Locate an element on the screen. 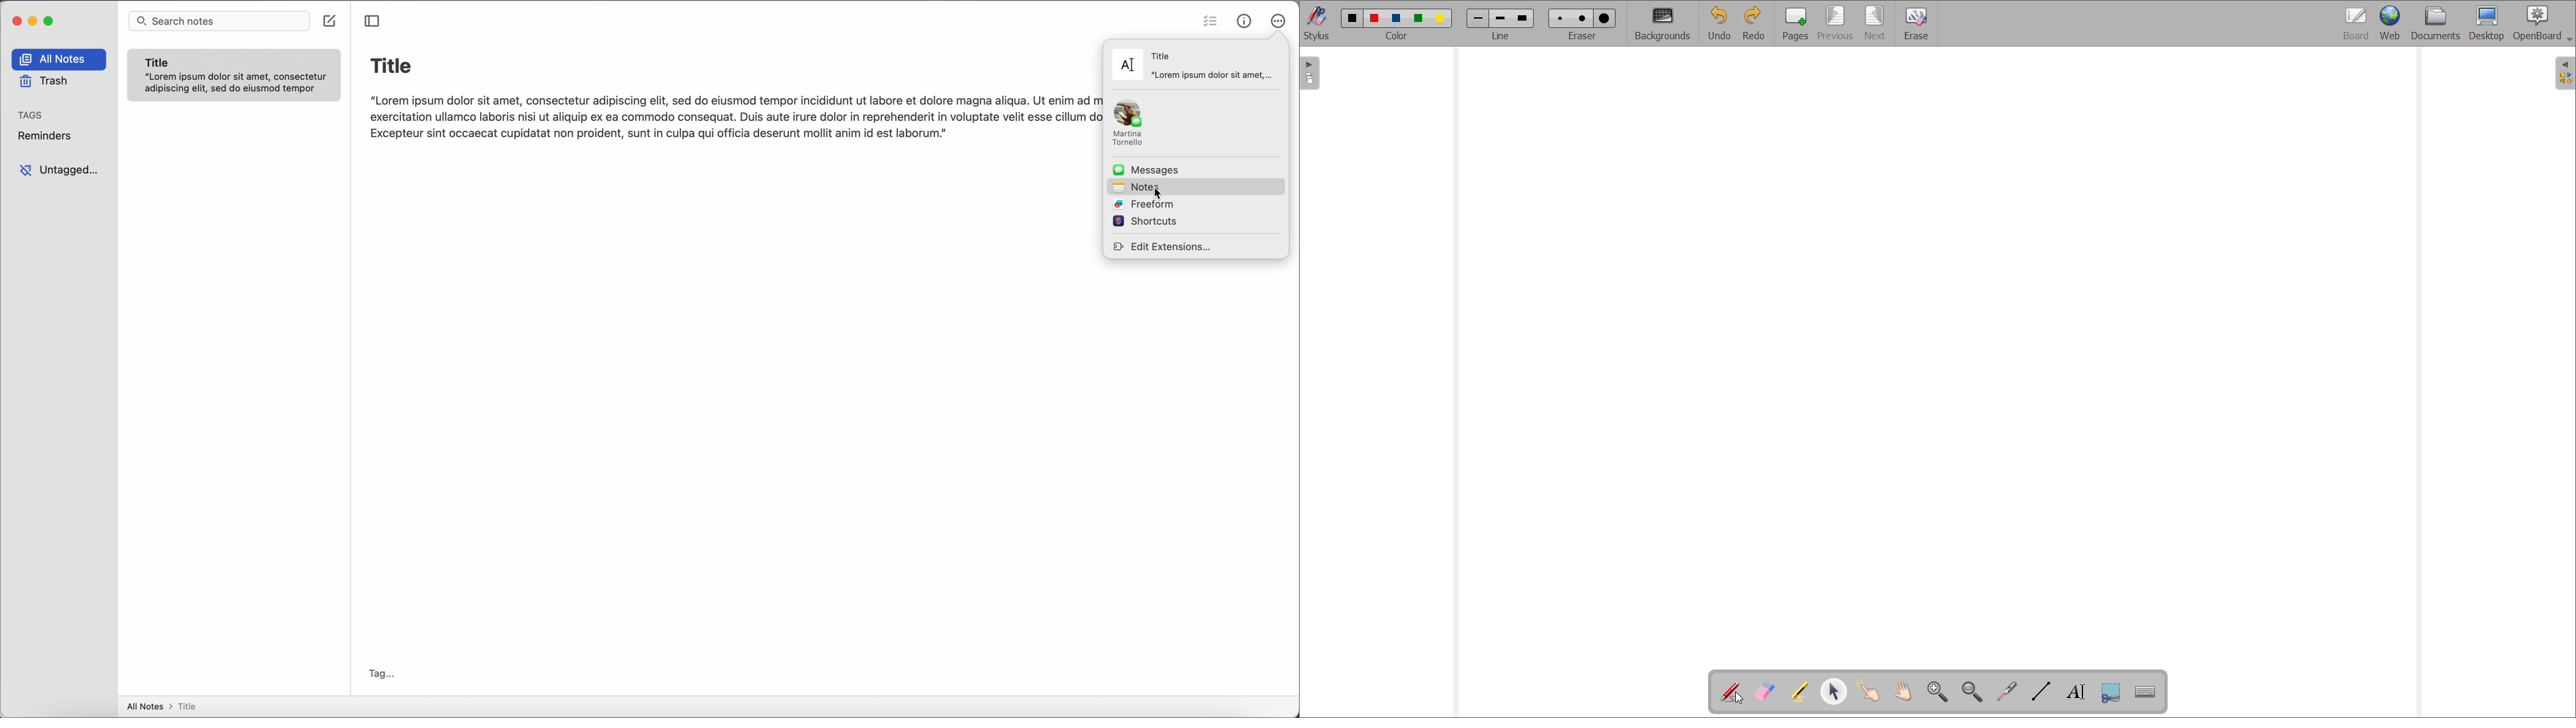 This screenshot has height=728, width=2576. maximize app is located at coordinates (51, 20).